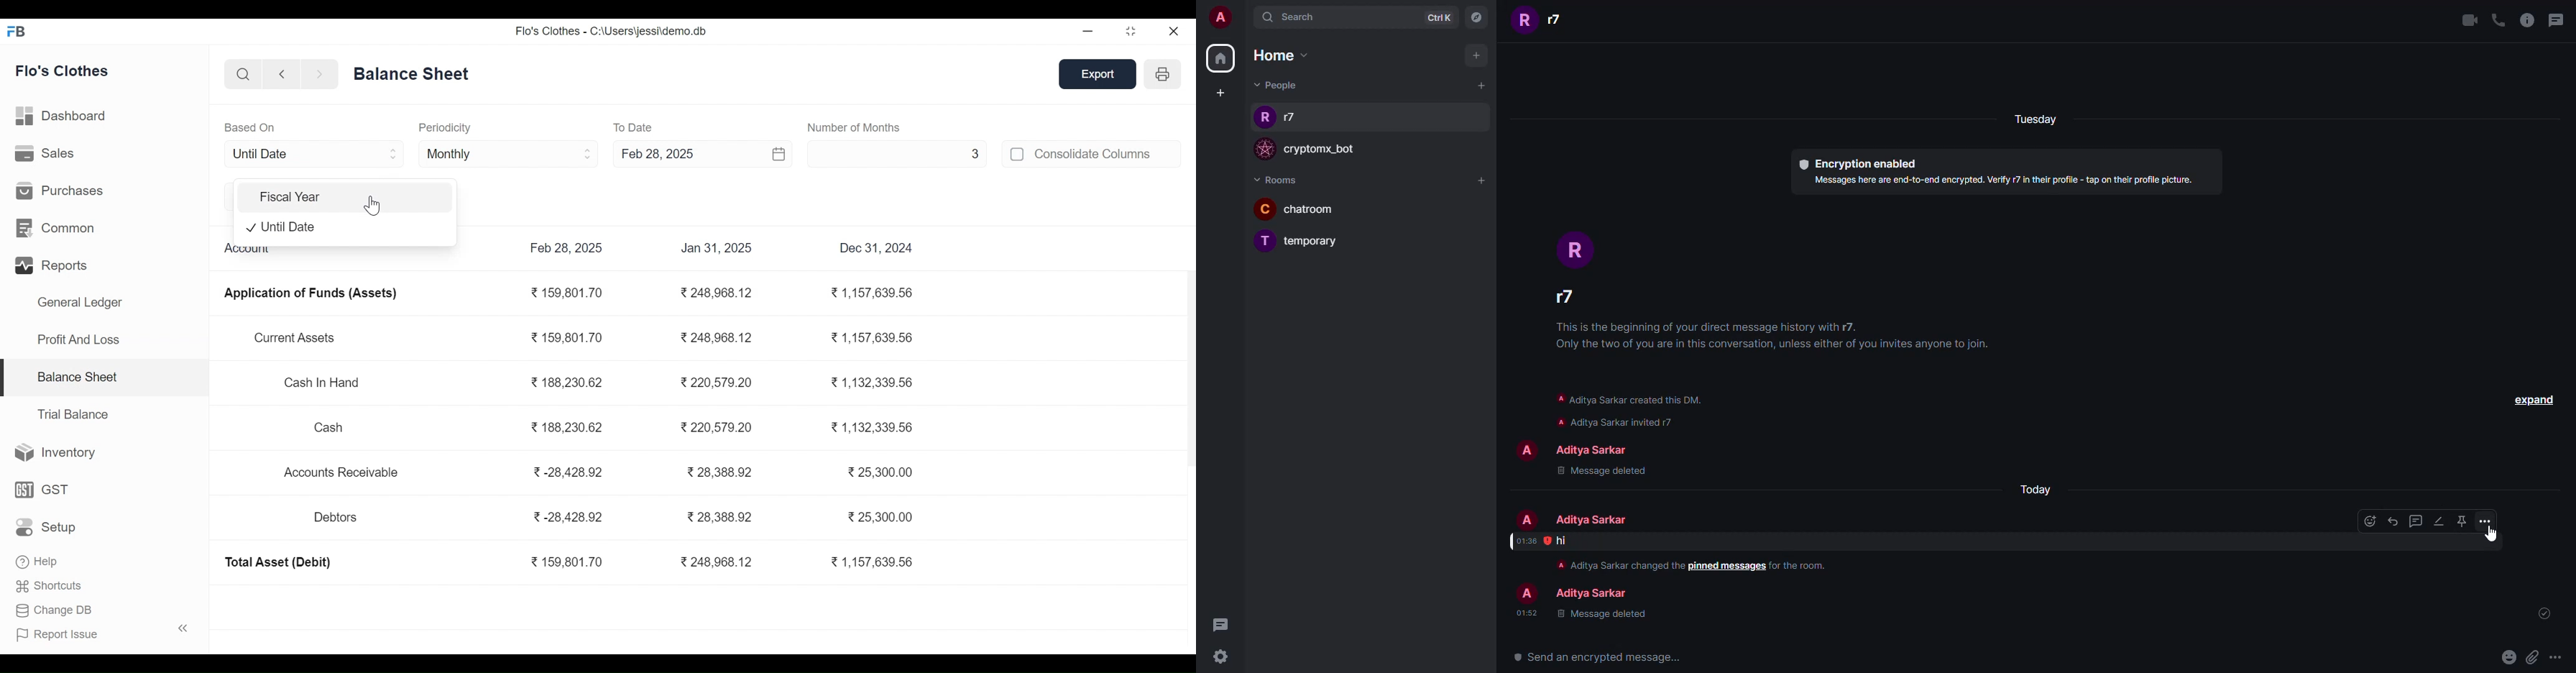  What do you see at coordinates (874, 294) in the screenshot?
I see `1,157,639.56` at bounding box center [874, 294].